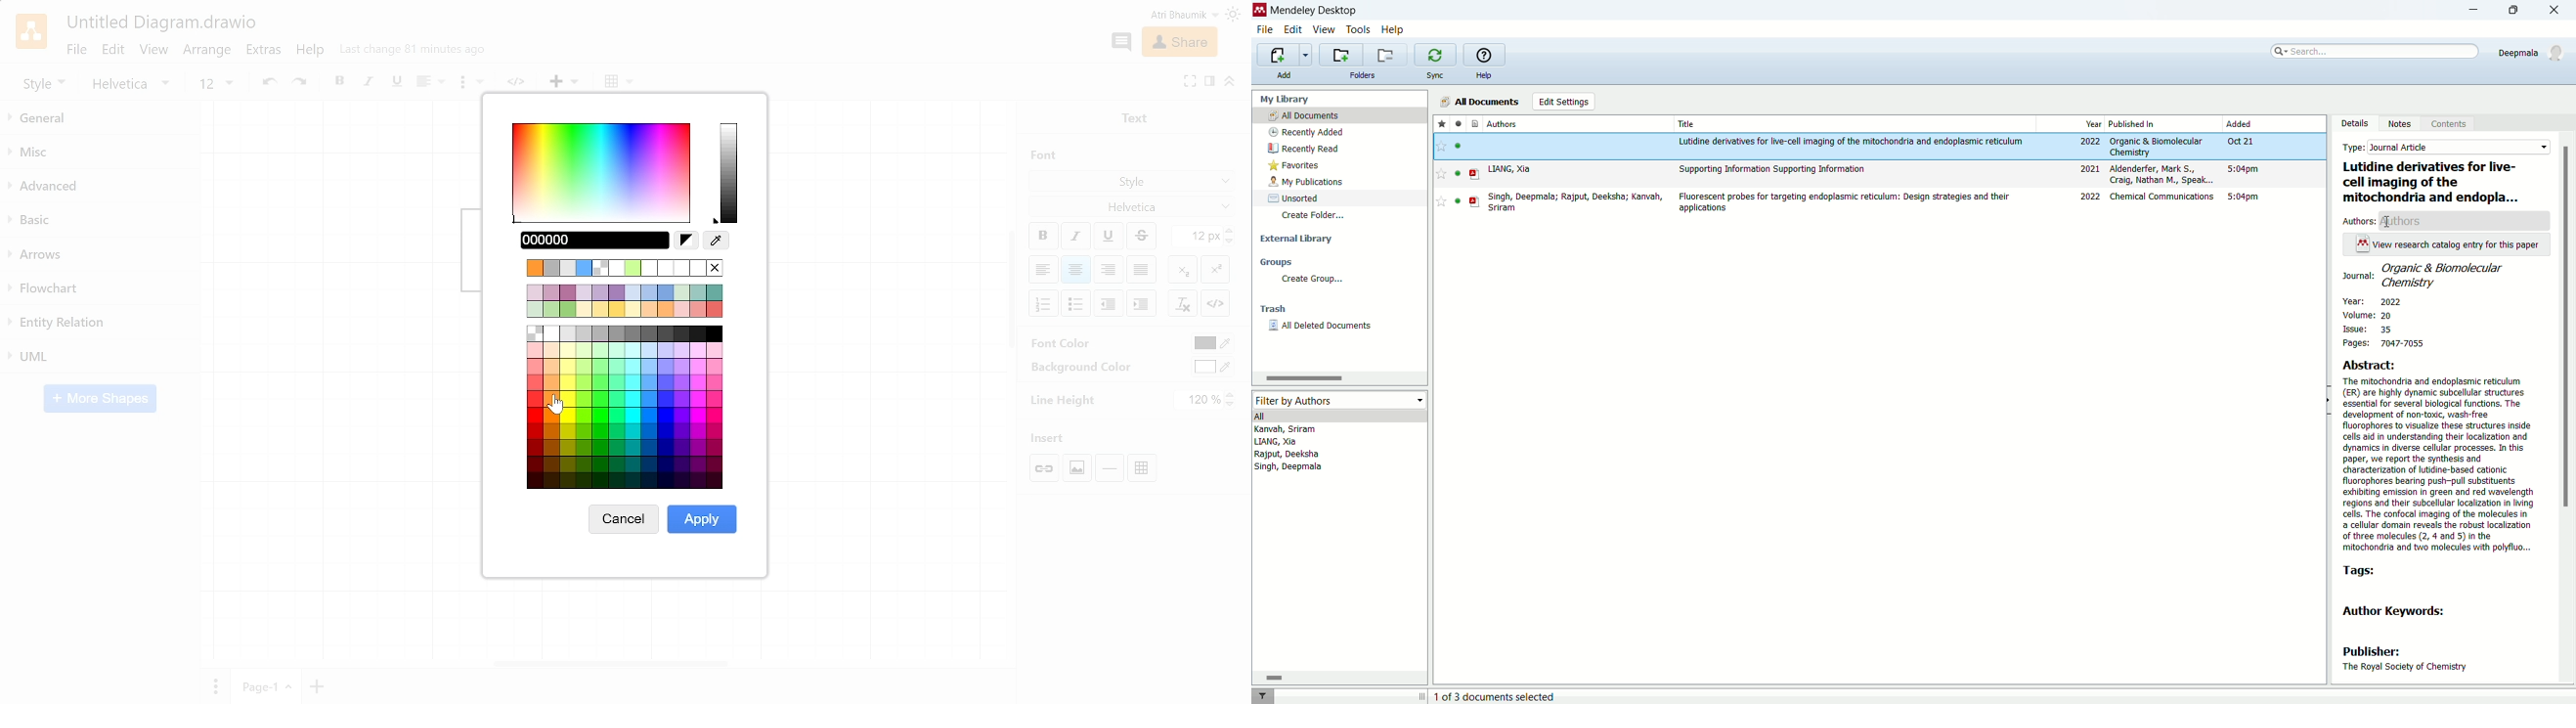  Describe the element at coordinates (1304, 133) in the screenshot. I see `recently added` at that location.